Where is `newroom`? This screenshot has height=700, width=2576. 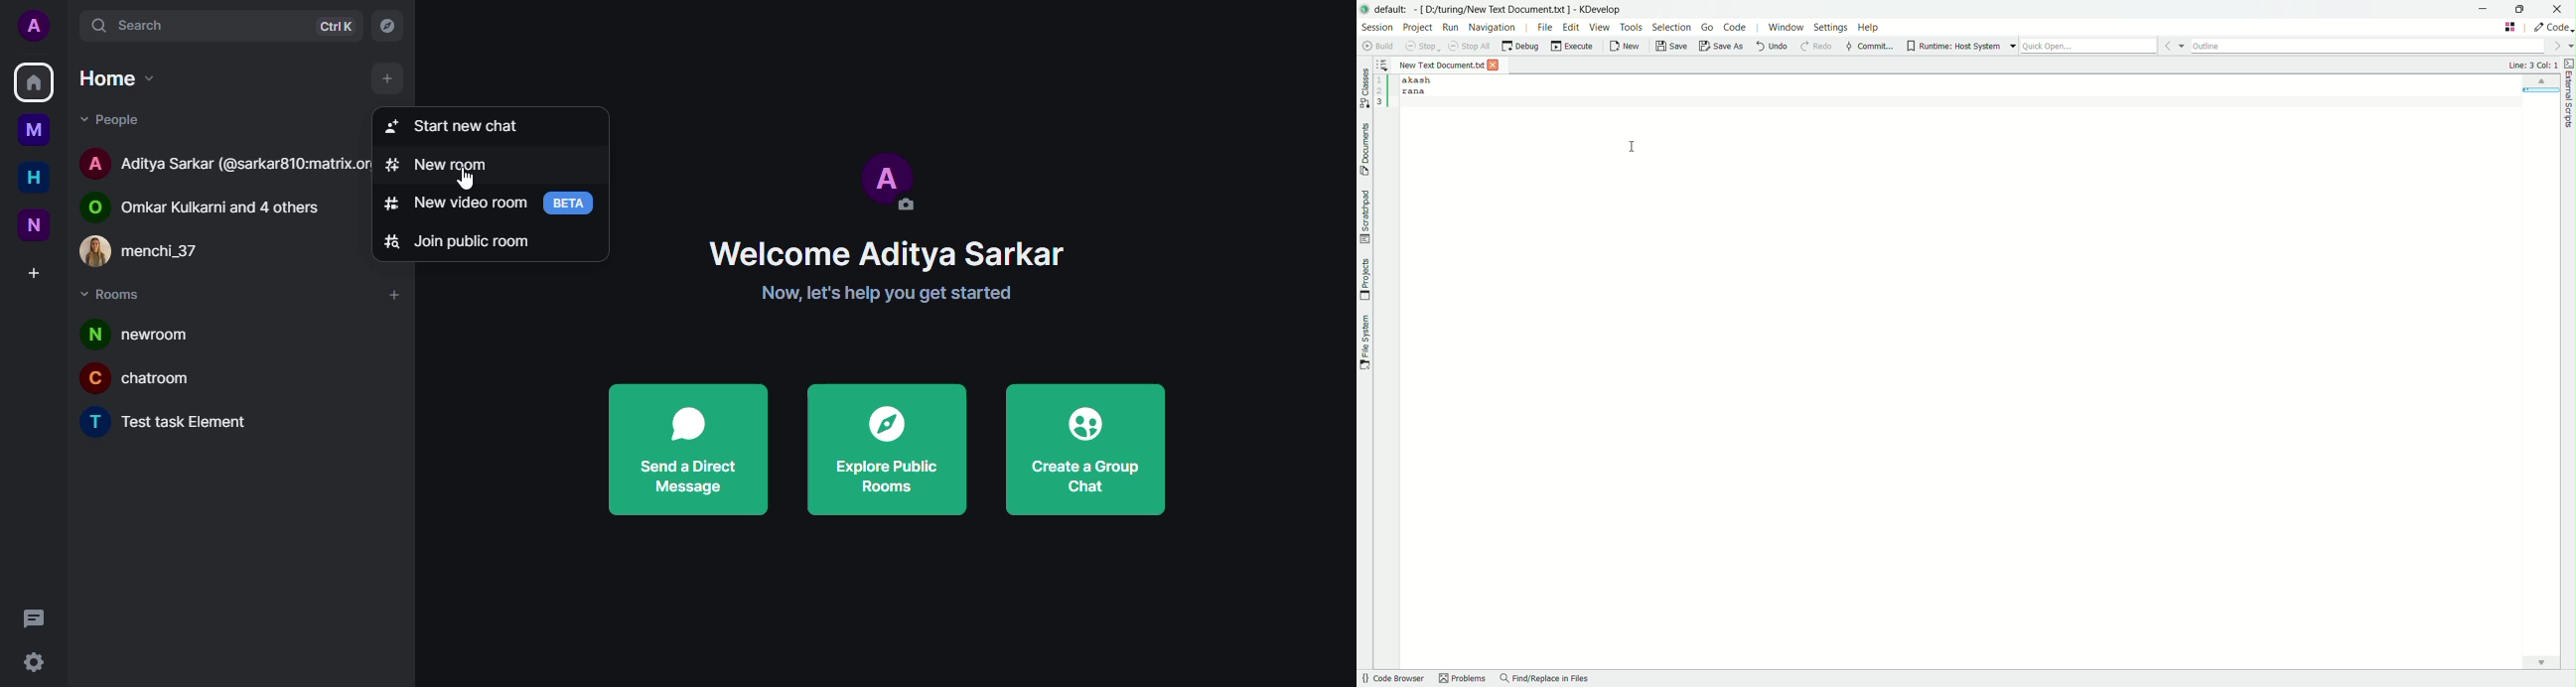
newroom is located at coordinates (150, 333).